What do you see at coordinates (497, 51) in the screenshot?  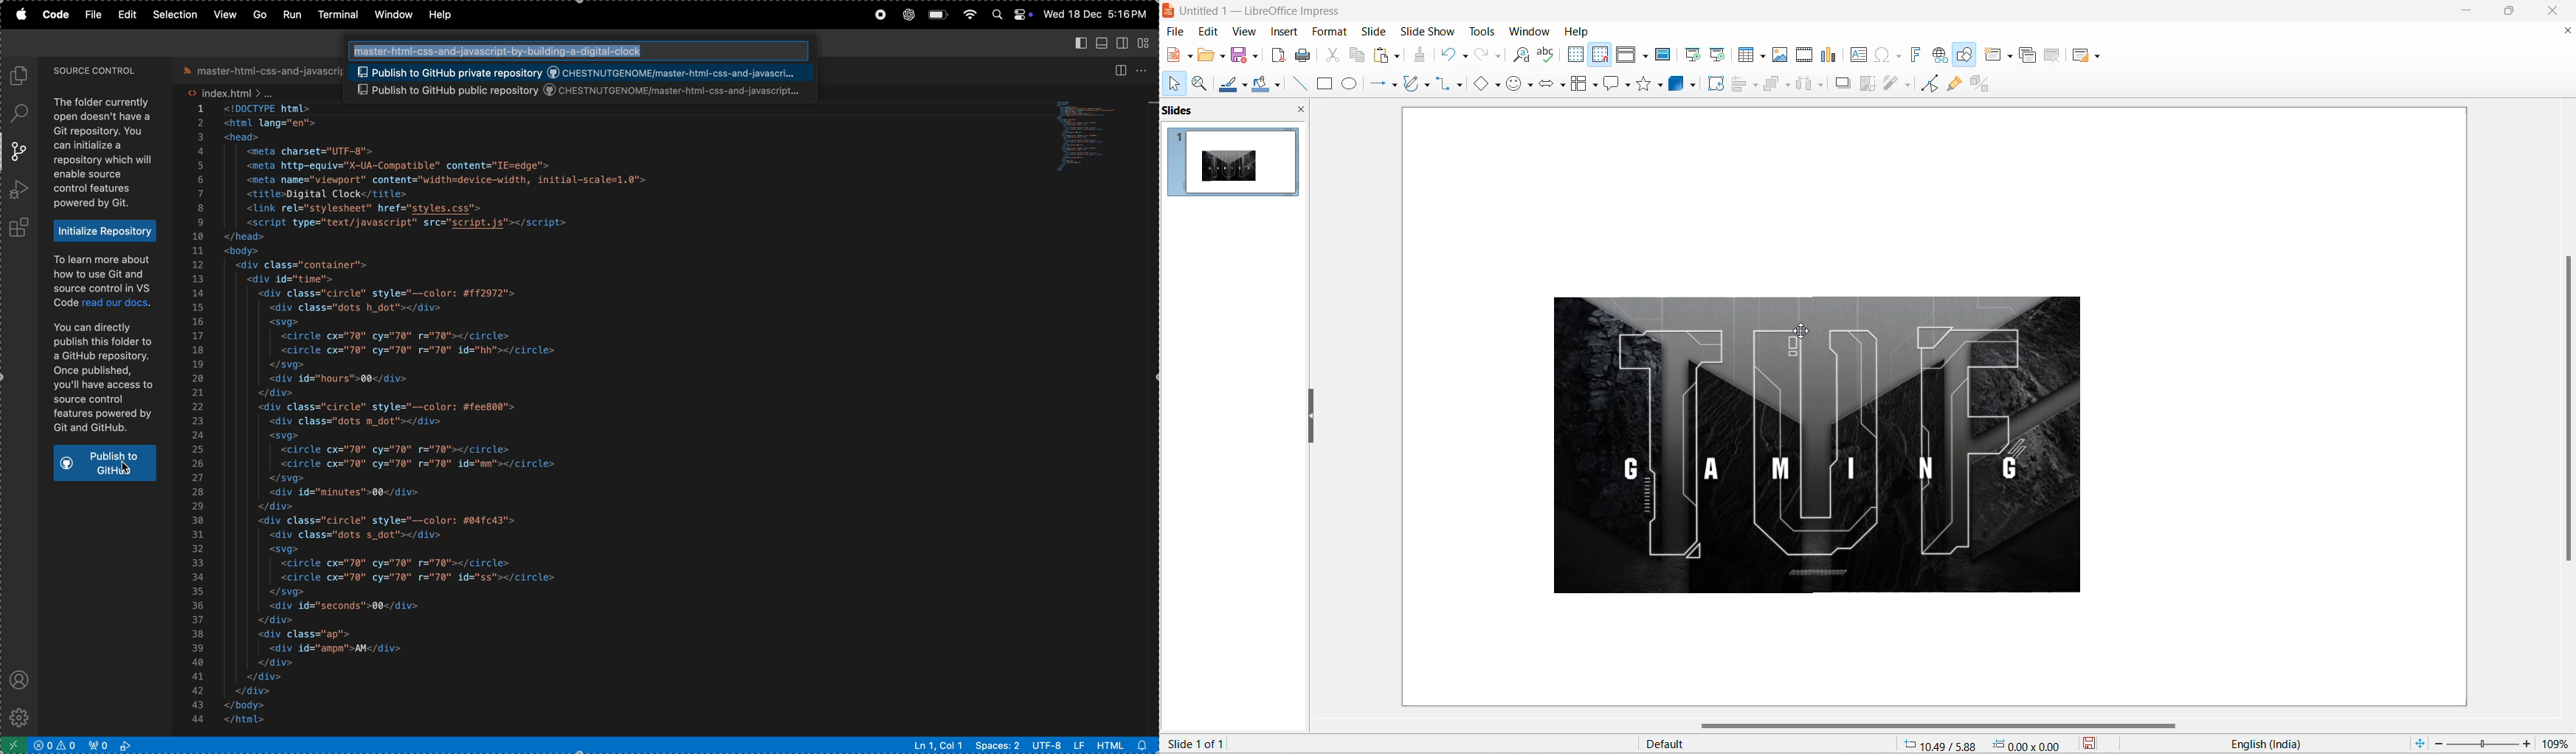 I see `‘master-html-css-and-javascript-by-building-a-digital-clock` at bounding box center [497, 51].